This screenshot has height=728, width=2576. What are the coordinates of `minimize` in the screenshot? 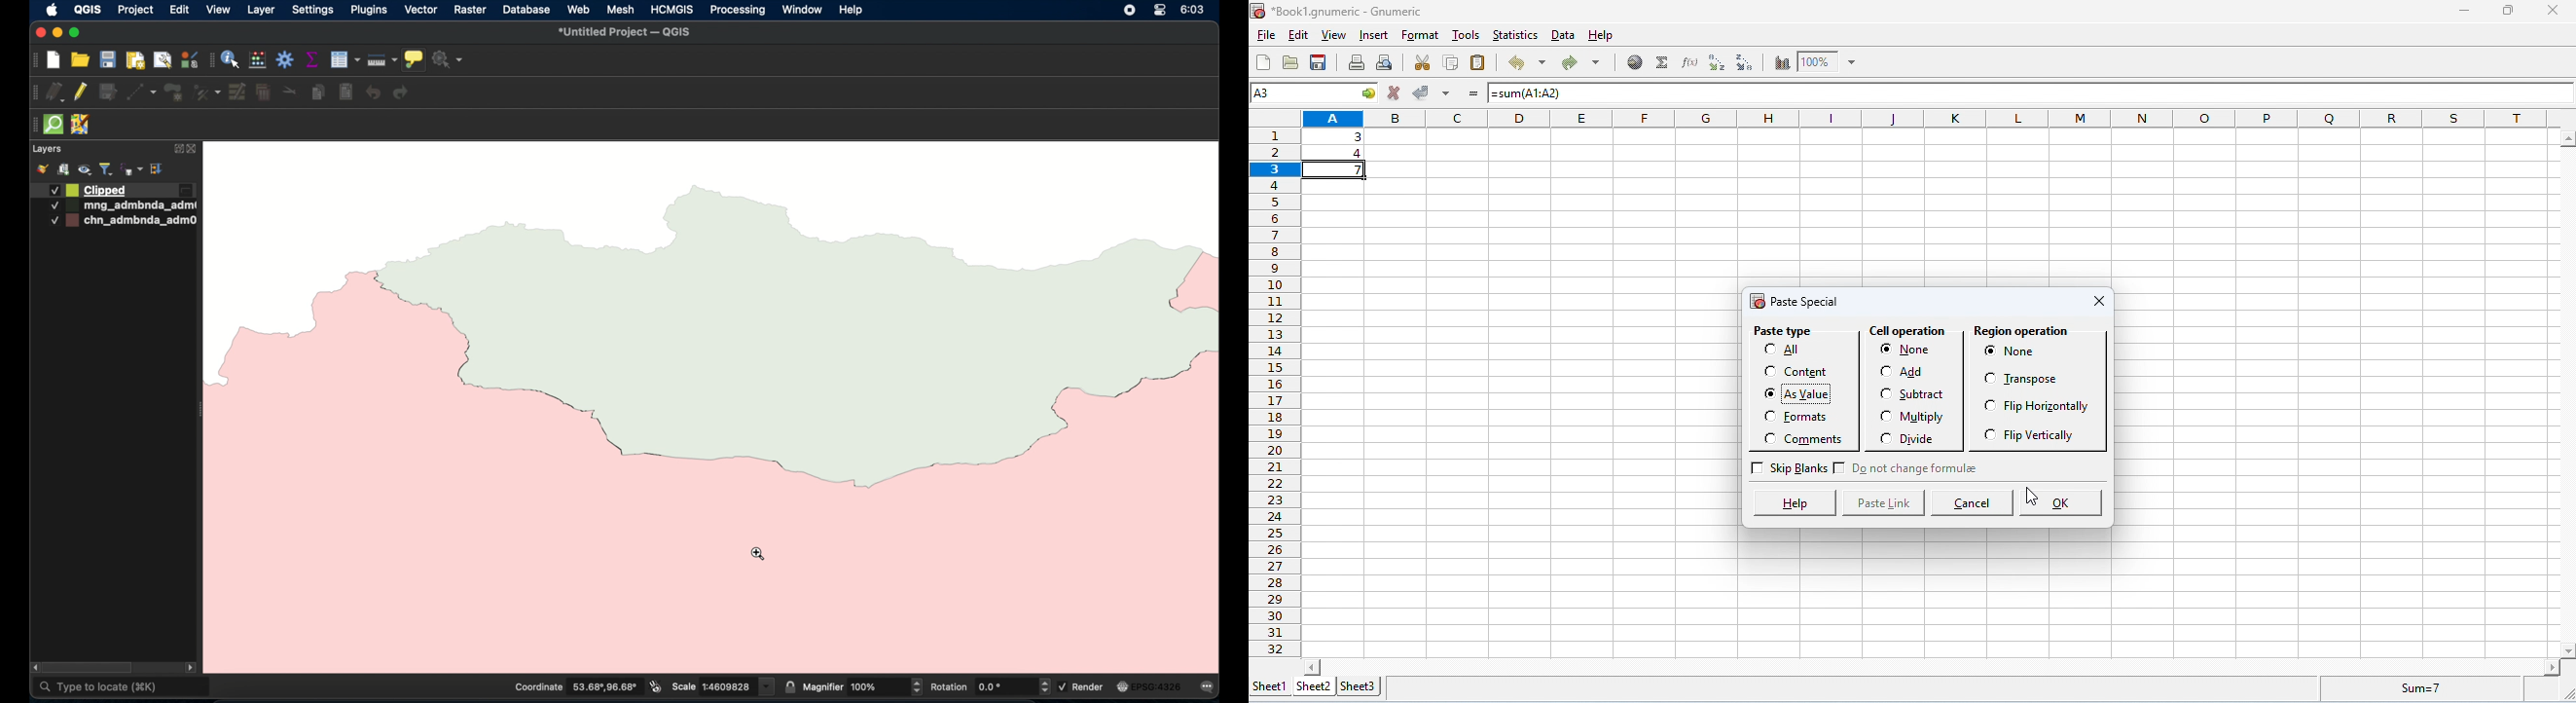 It's located at (58, 33).